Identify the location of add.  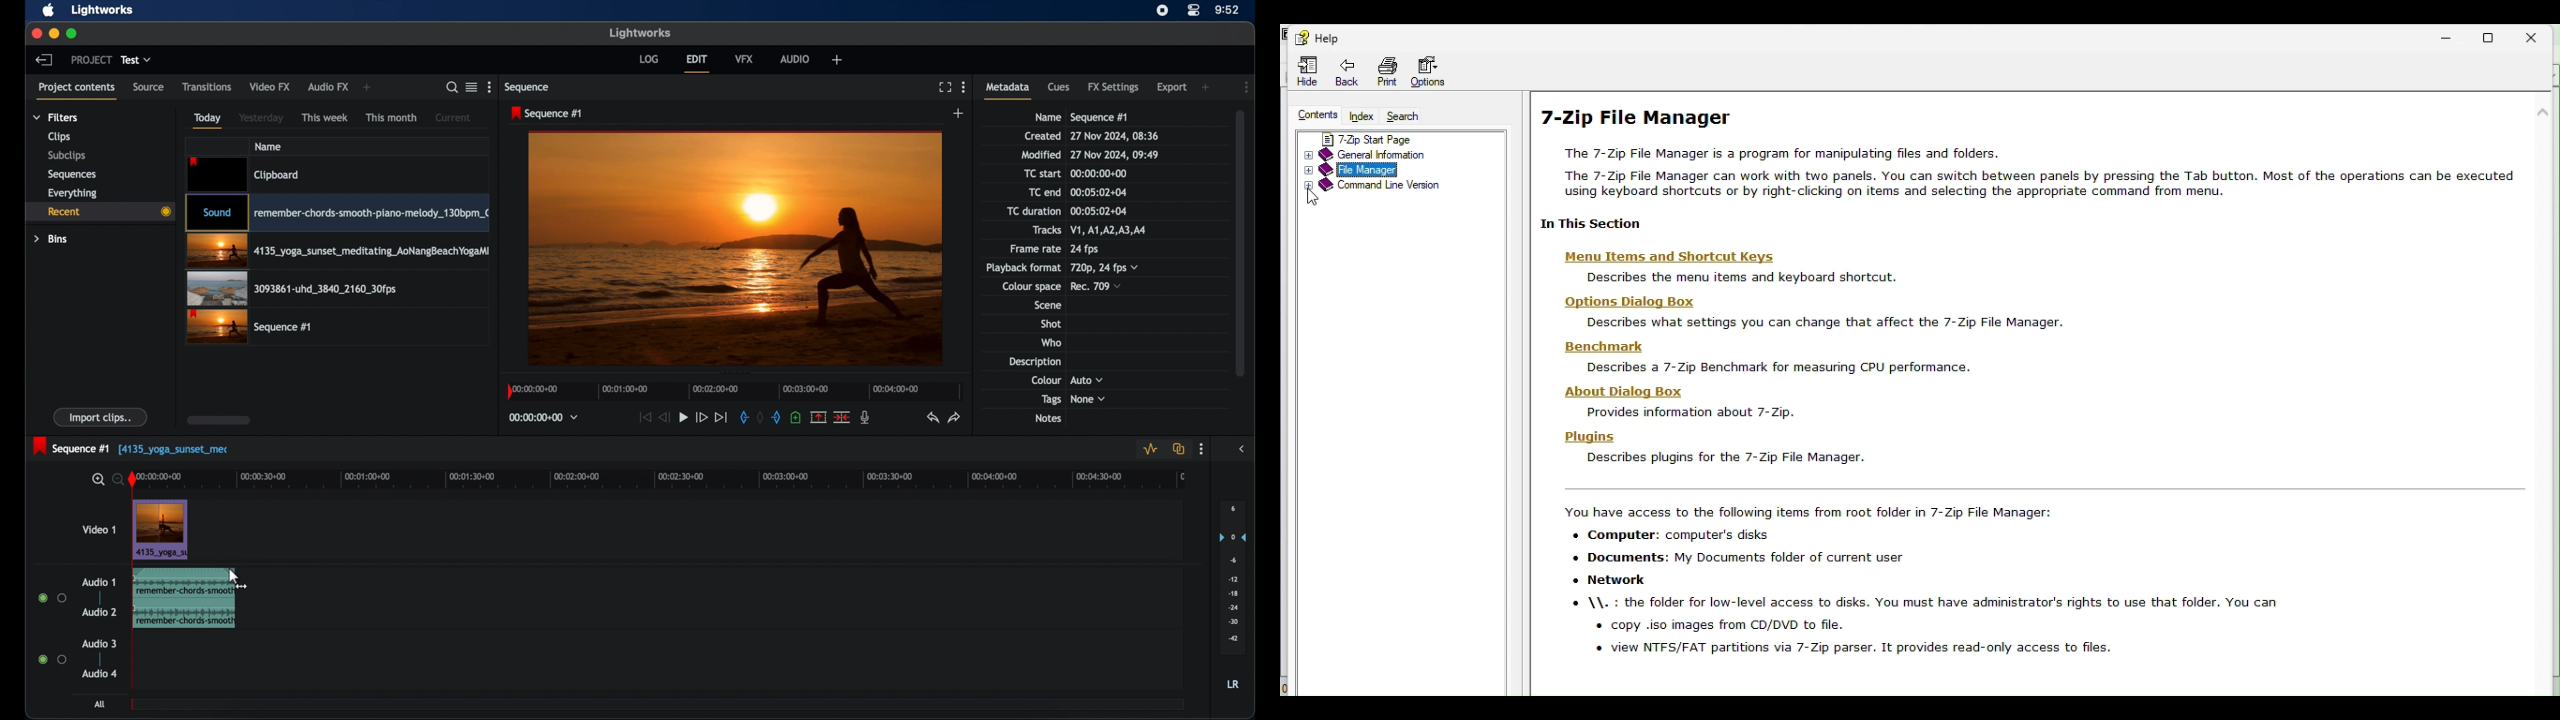
(837, 60).